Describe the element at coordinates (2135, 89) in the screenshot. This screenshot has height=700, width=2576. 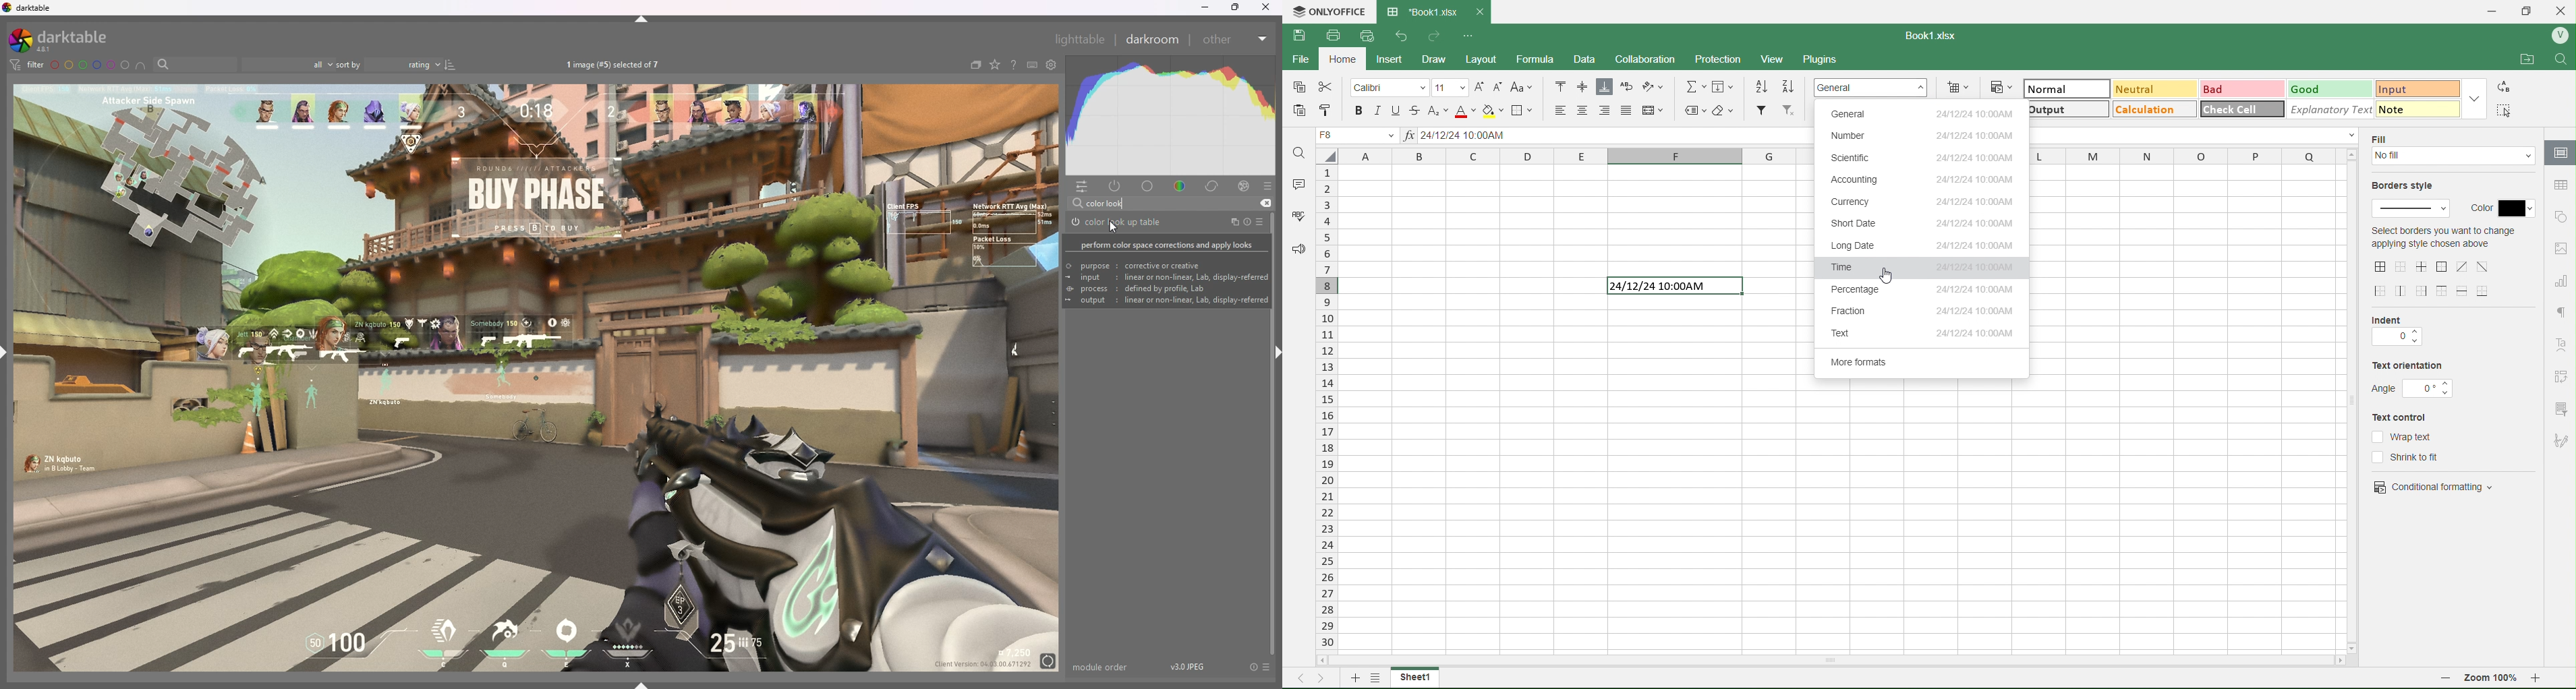
I see `Neutral` at that location.